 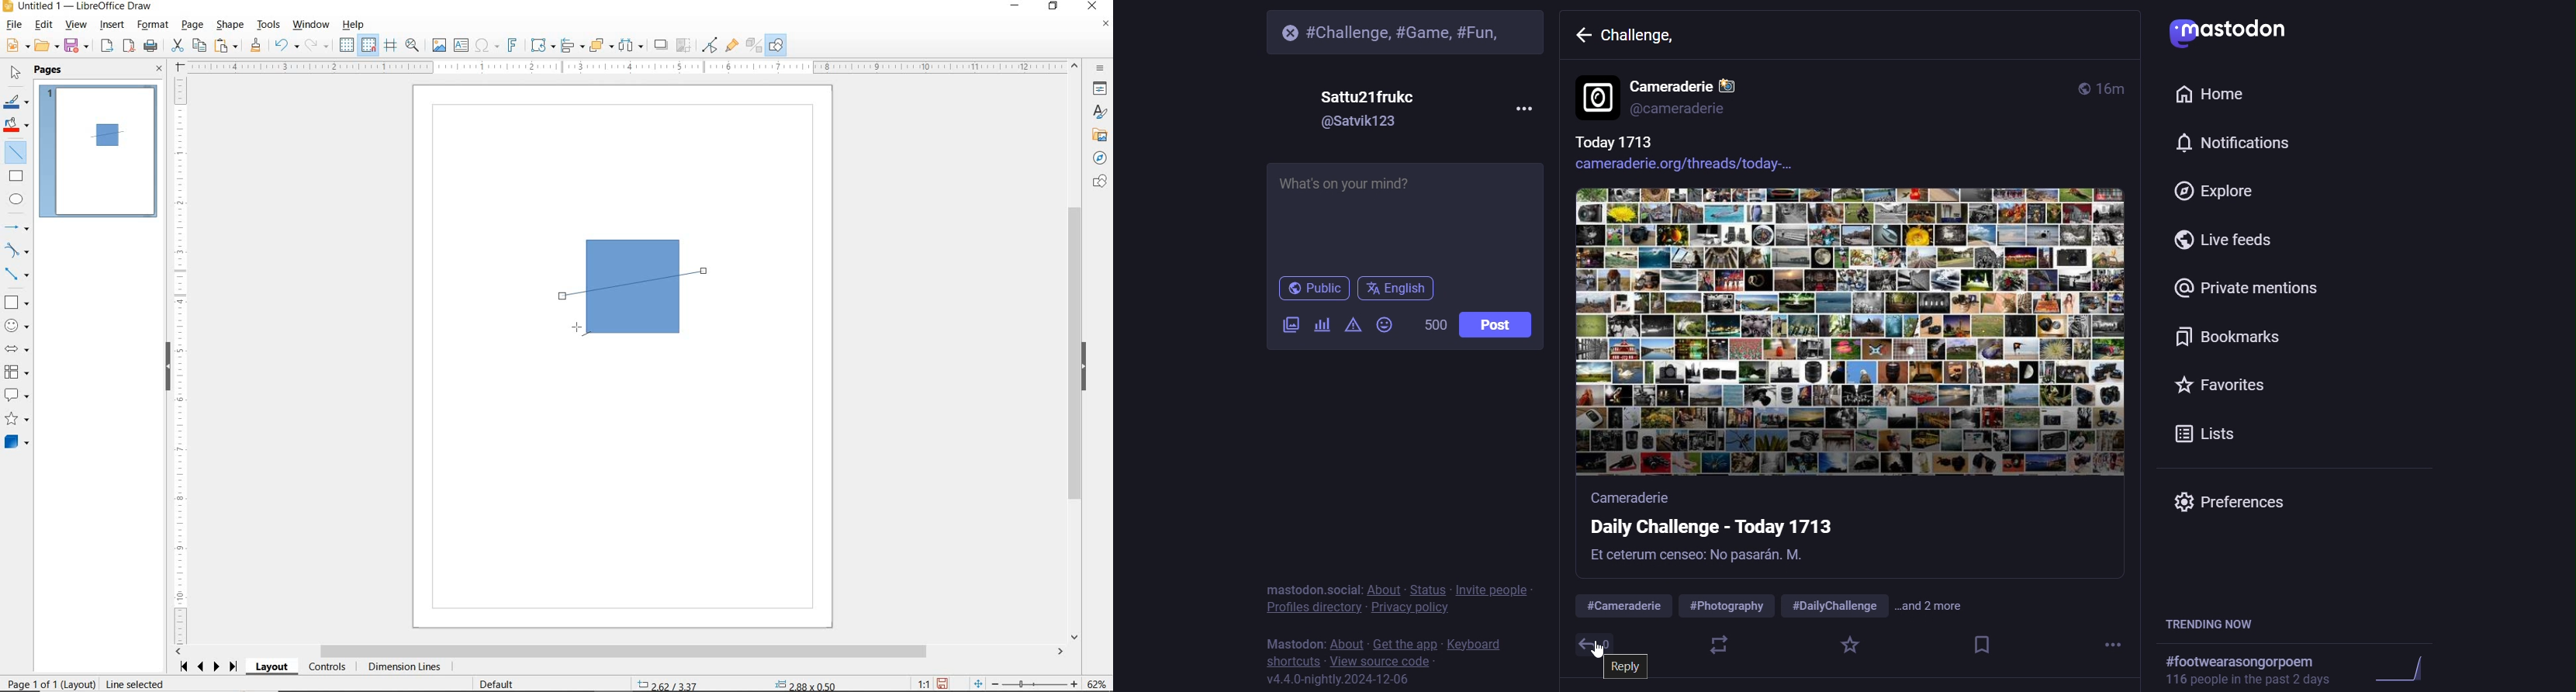 What do you see at coordinates (2247, 289) in the screenshot?
I see `private mention` at bounding box center [2247, 289].